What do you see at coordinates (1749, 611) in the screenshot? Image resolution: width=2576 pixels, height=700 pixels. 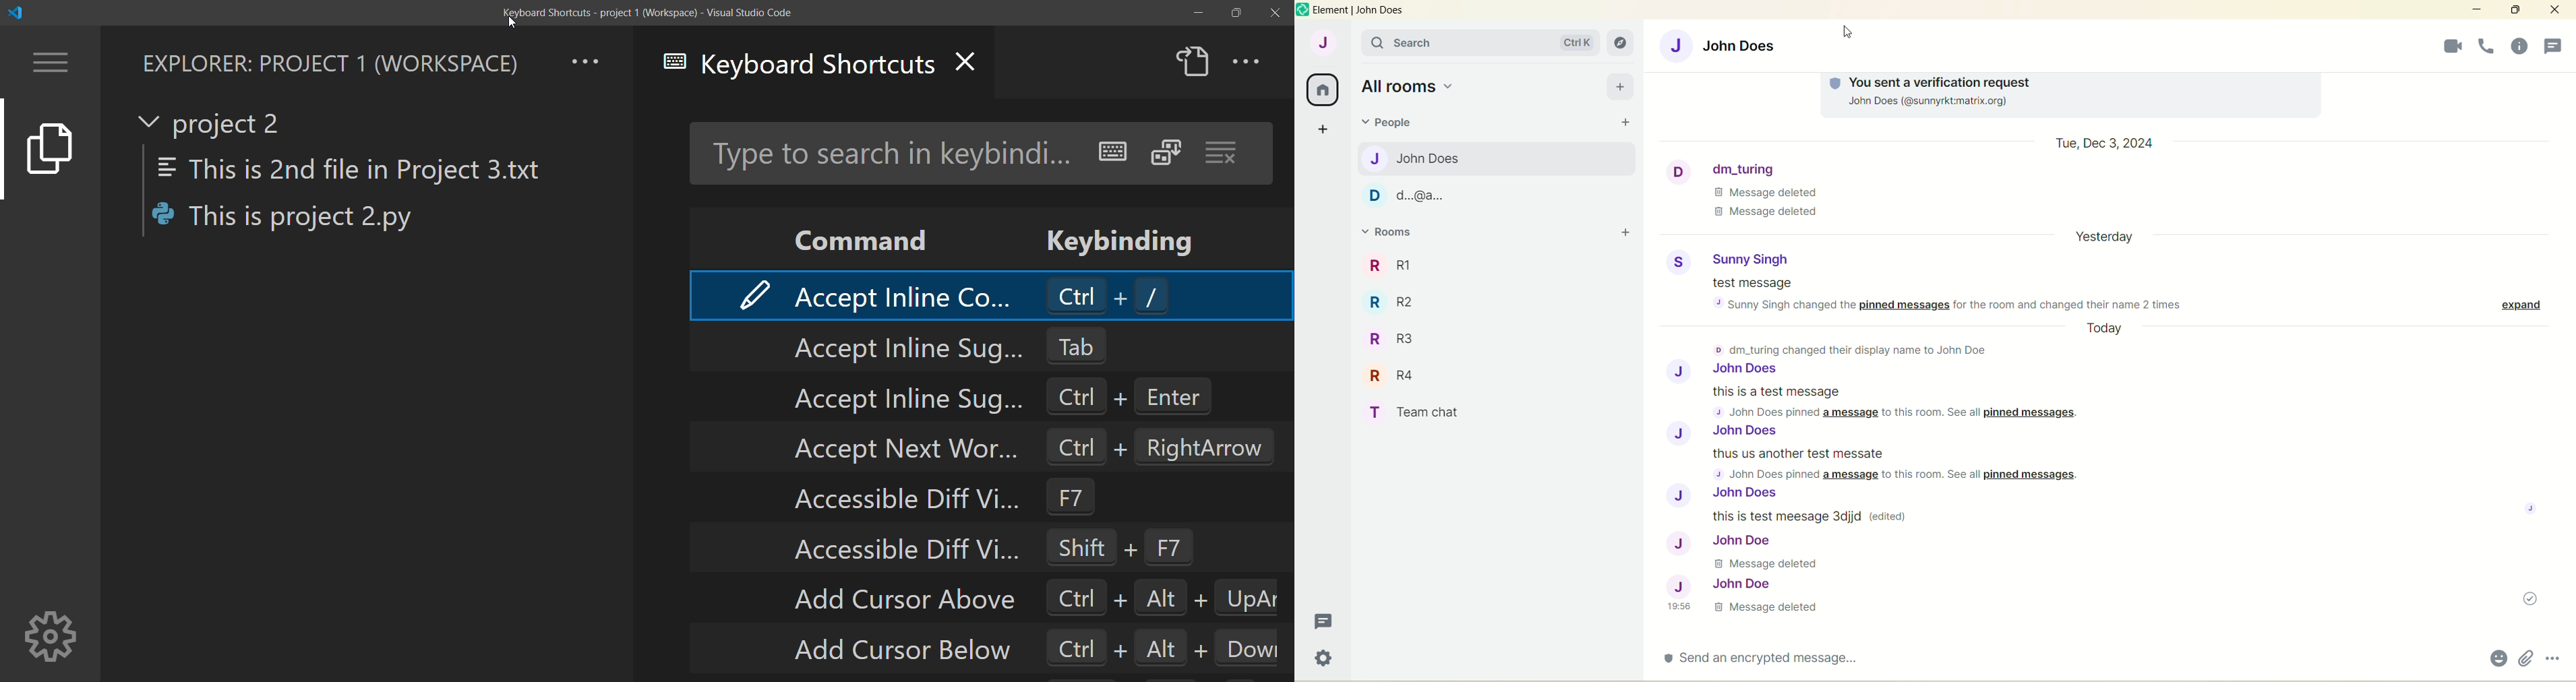 I see `message deleted` at bounding box center [1749, 611].